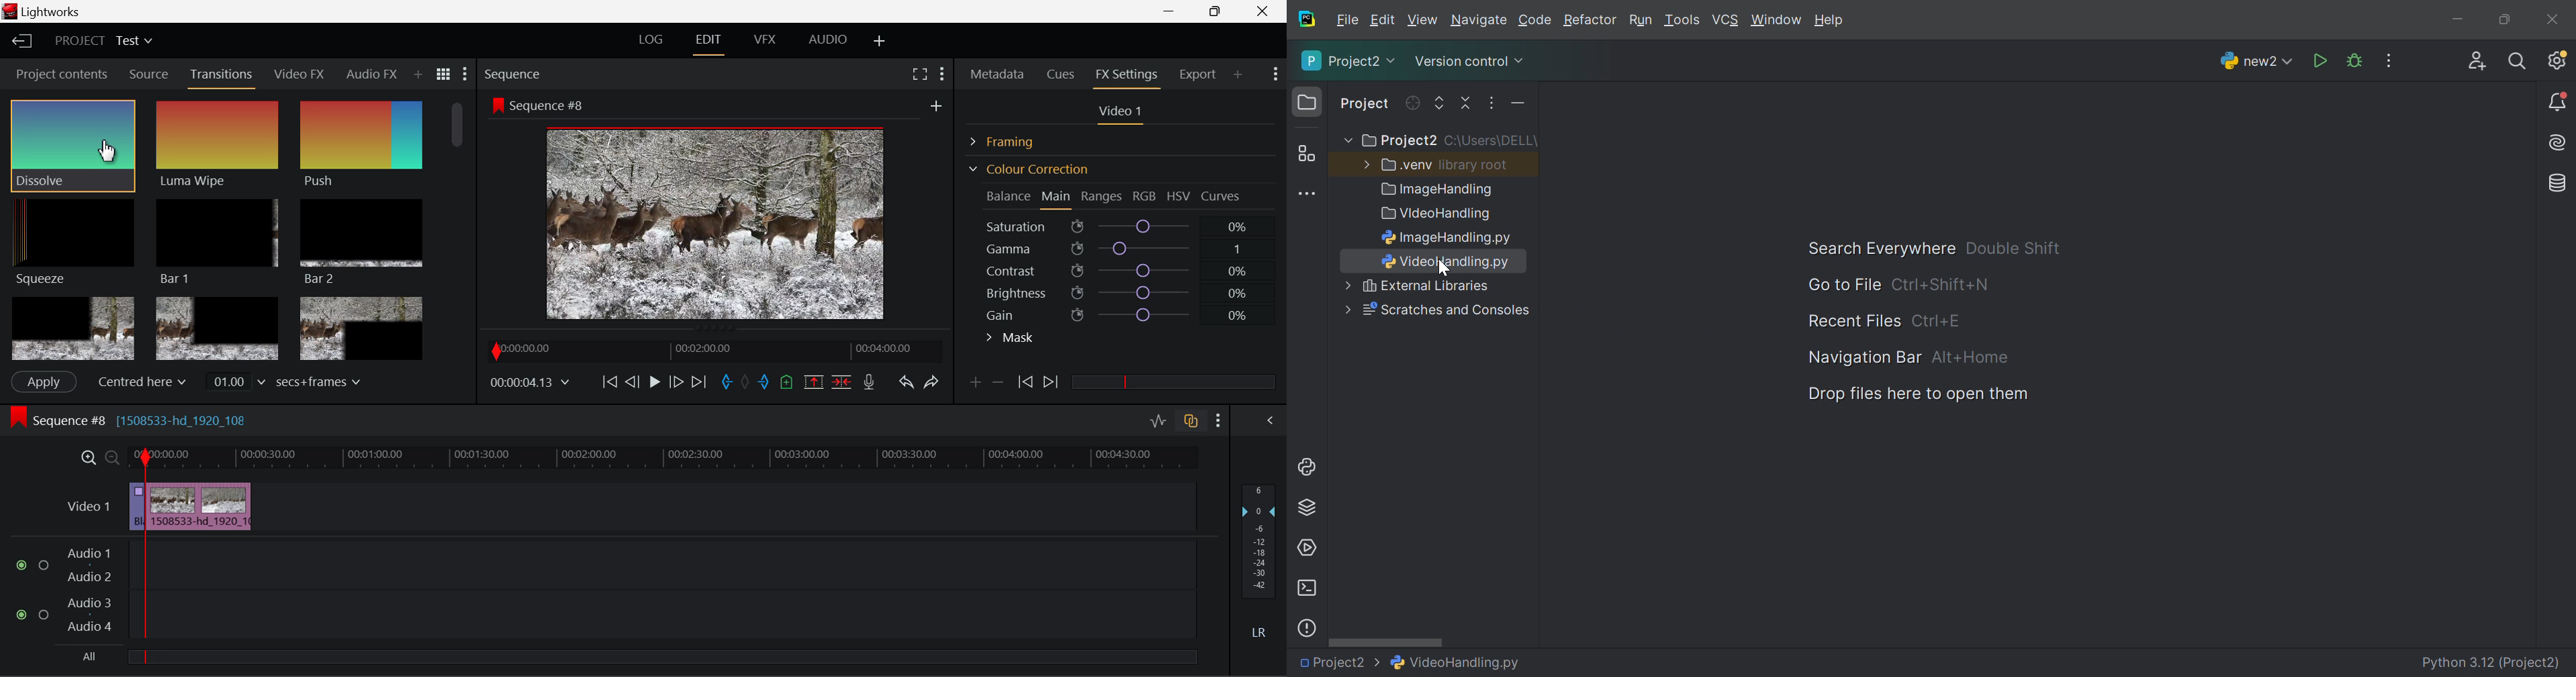 This screenshot has height=700, width=2576. I want to click on Clip Inserted to Timeline, so click(198, 505).